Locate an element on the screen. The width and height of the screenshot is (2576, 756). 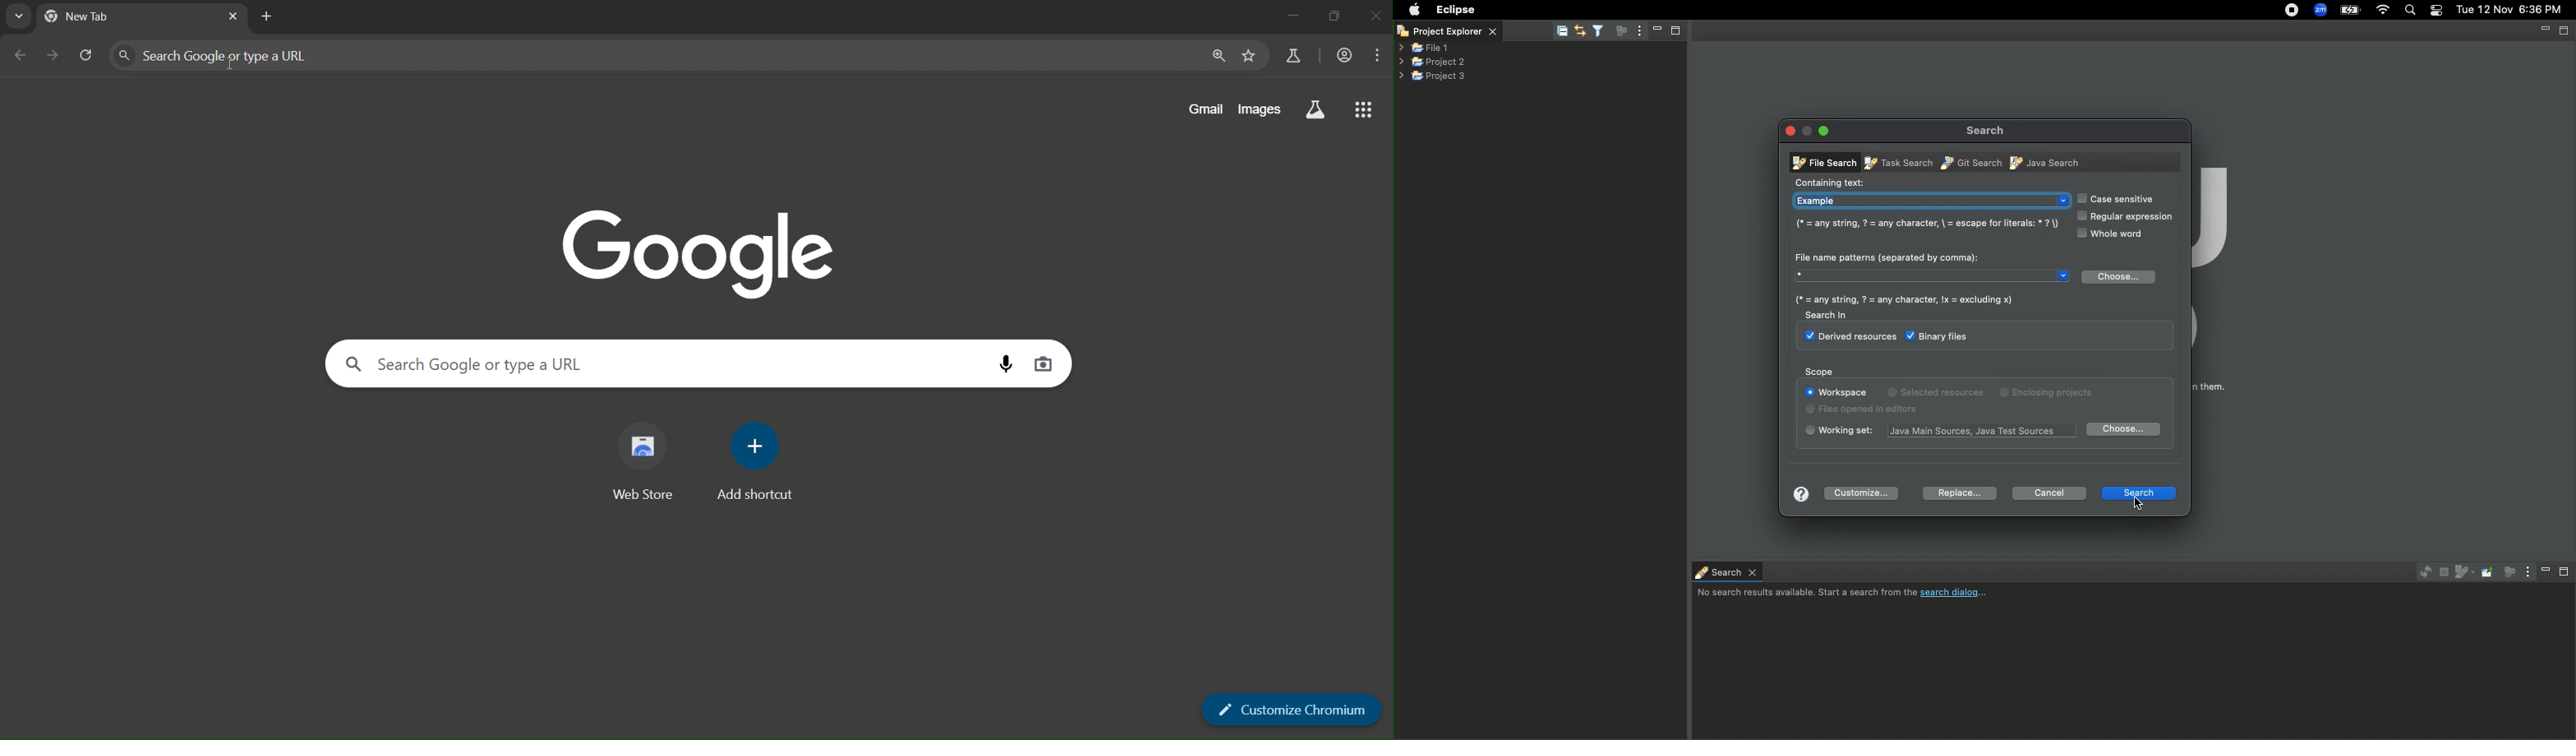
menu is located at coordinates (1380, 58).